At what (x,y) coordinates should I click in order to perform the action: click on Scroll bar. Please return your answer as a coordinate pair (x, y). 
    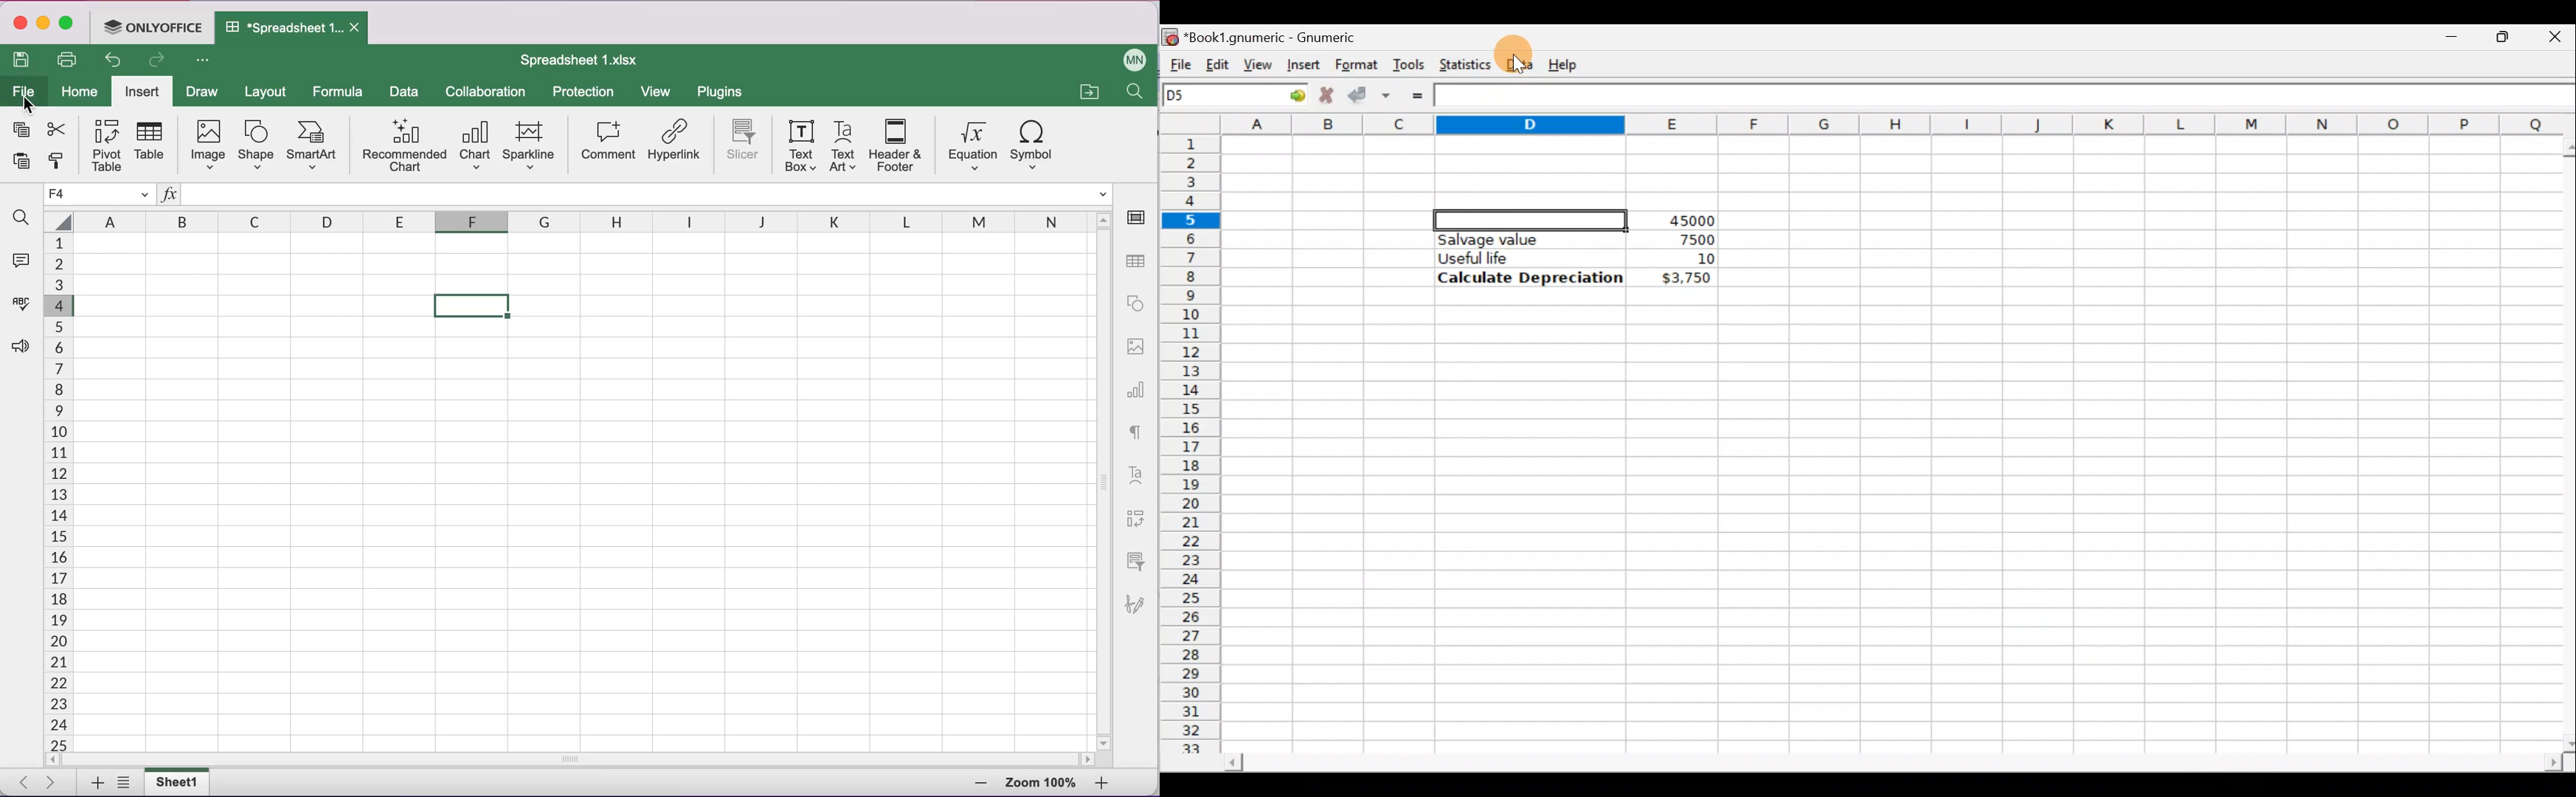
    Looking at the image, I should click on (2560, 442).